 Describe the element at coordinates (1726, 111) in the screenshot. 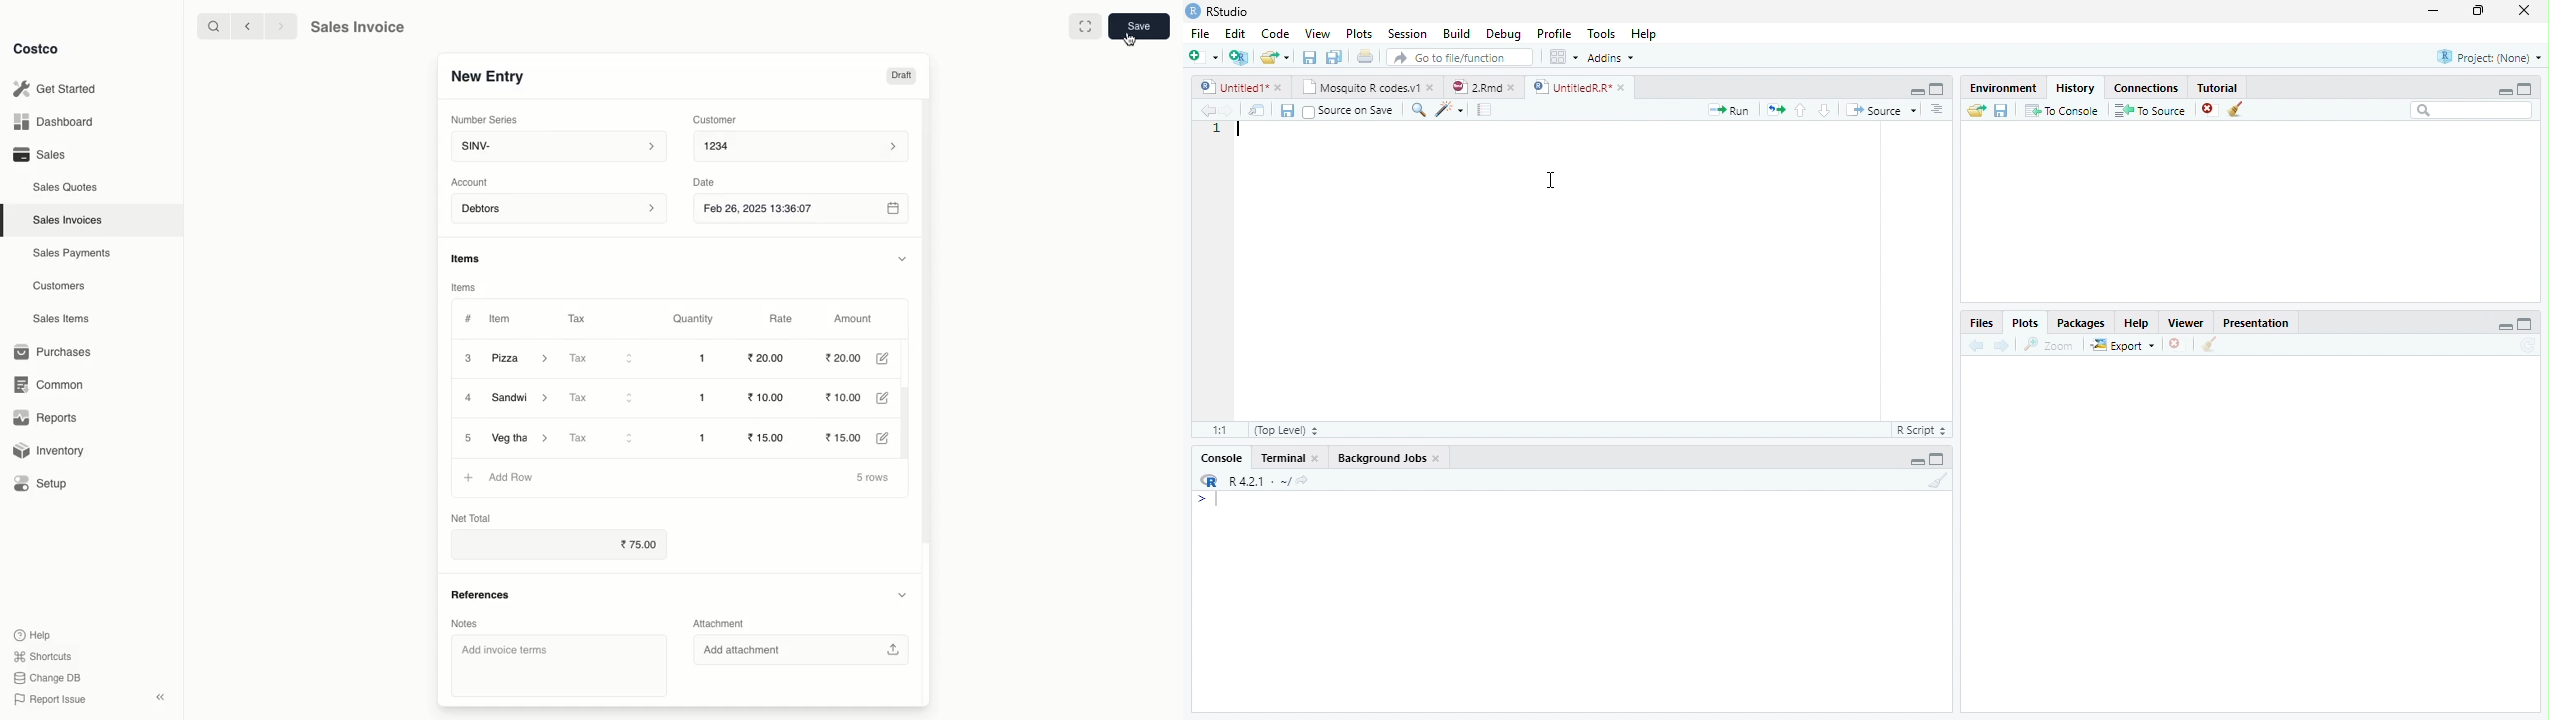

I see `Run` at that location.